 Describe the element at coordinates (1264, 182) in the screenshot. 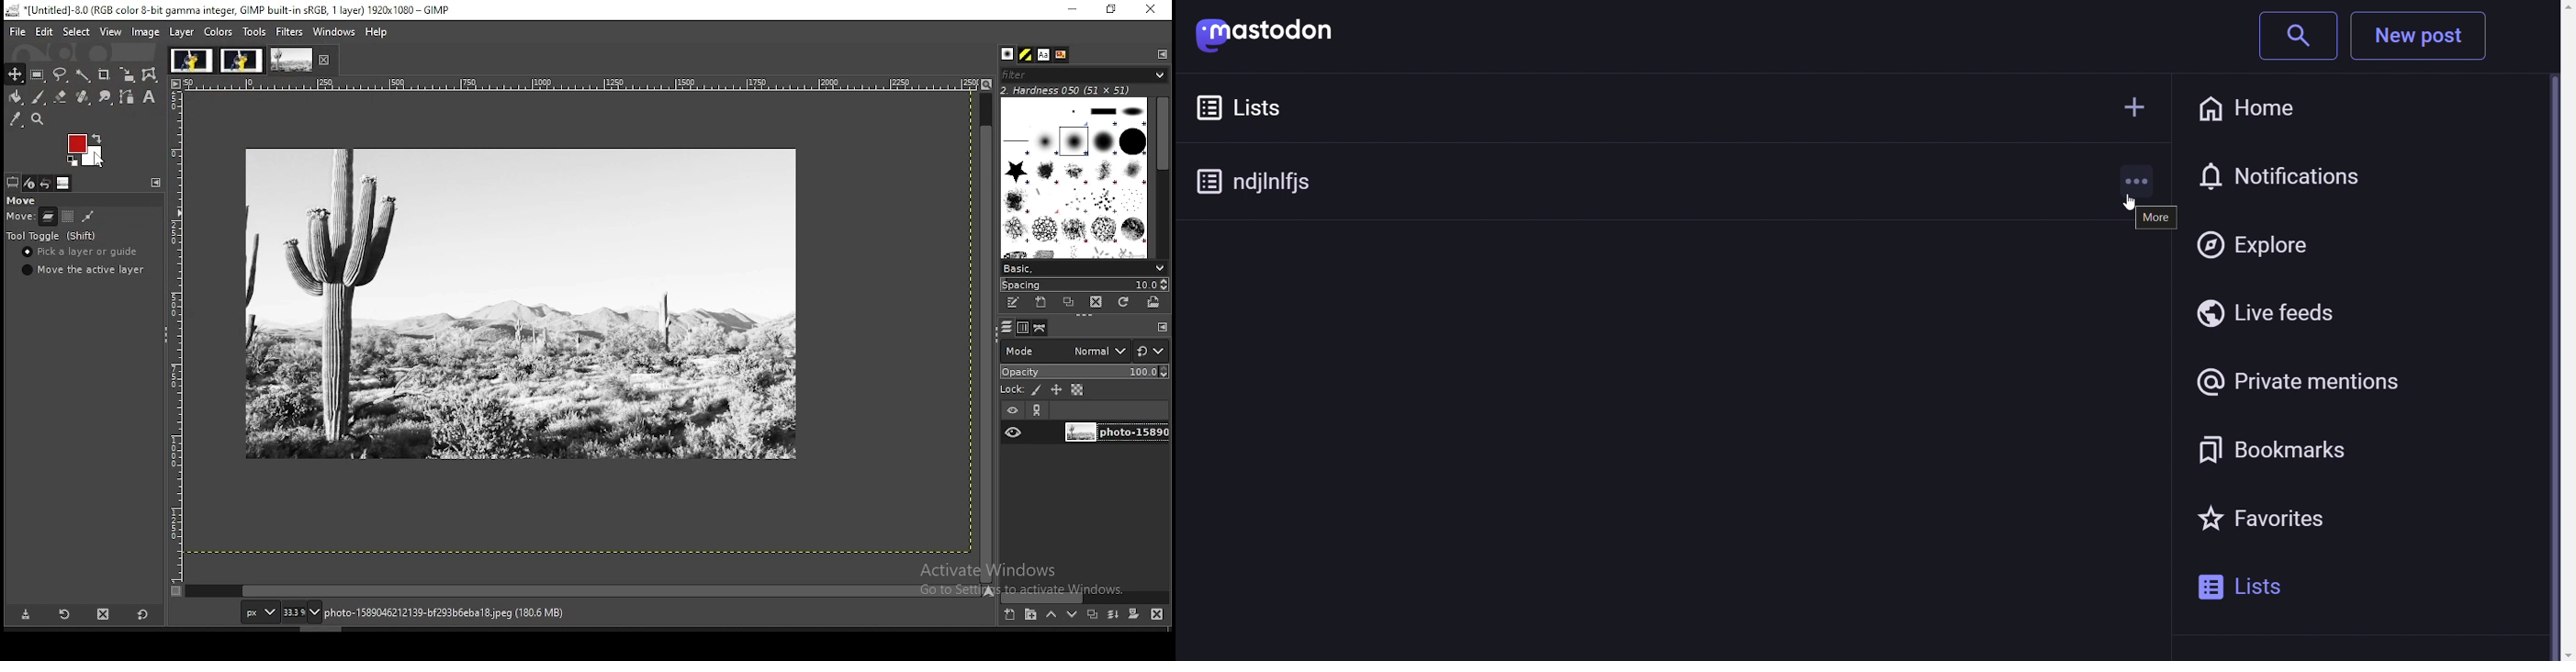

I see `Created custom list` at that location.